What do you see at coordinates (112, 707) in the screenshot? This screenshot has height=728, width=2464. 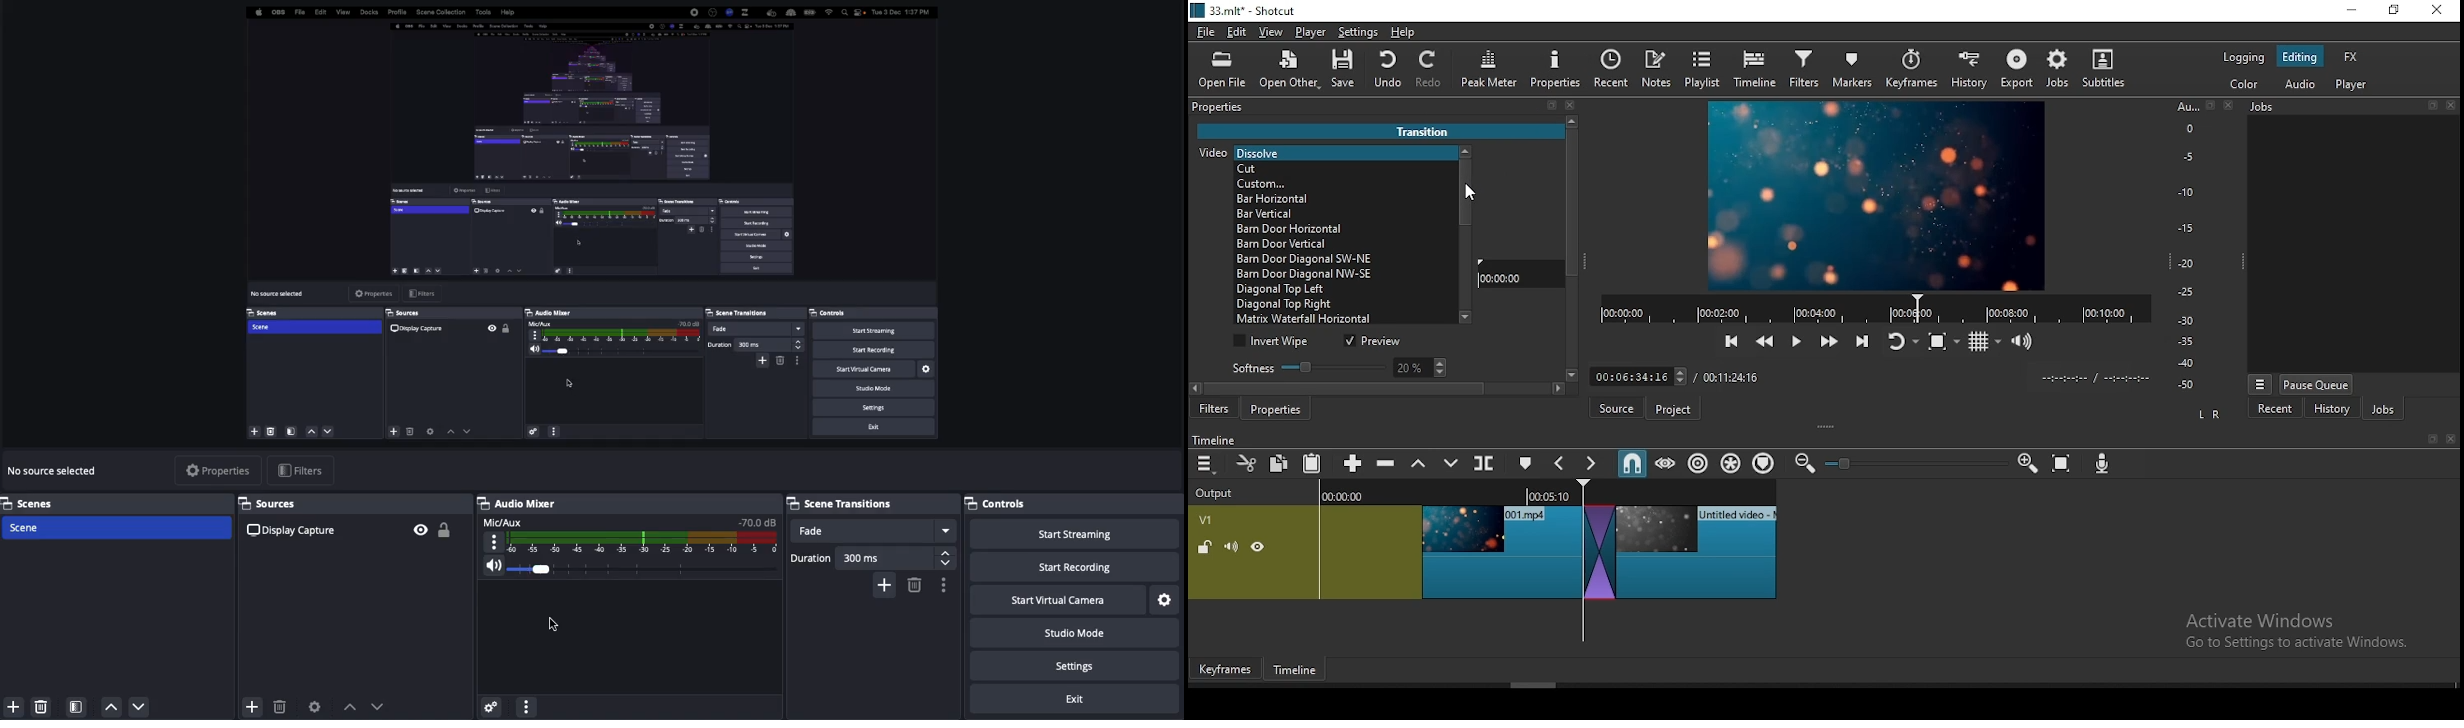 I see `Up` at bounding box center [112, 707].